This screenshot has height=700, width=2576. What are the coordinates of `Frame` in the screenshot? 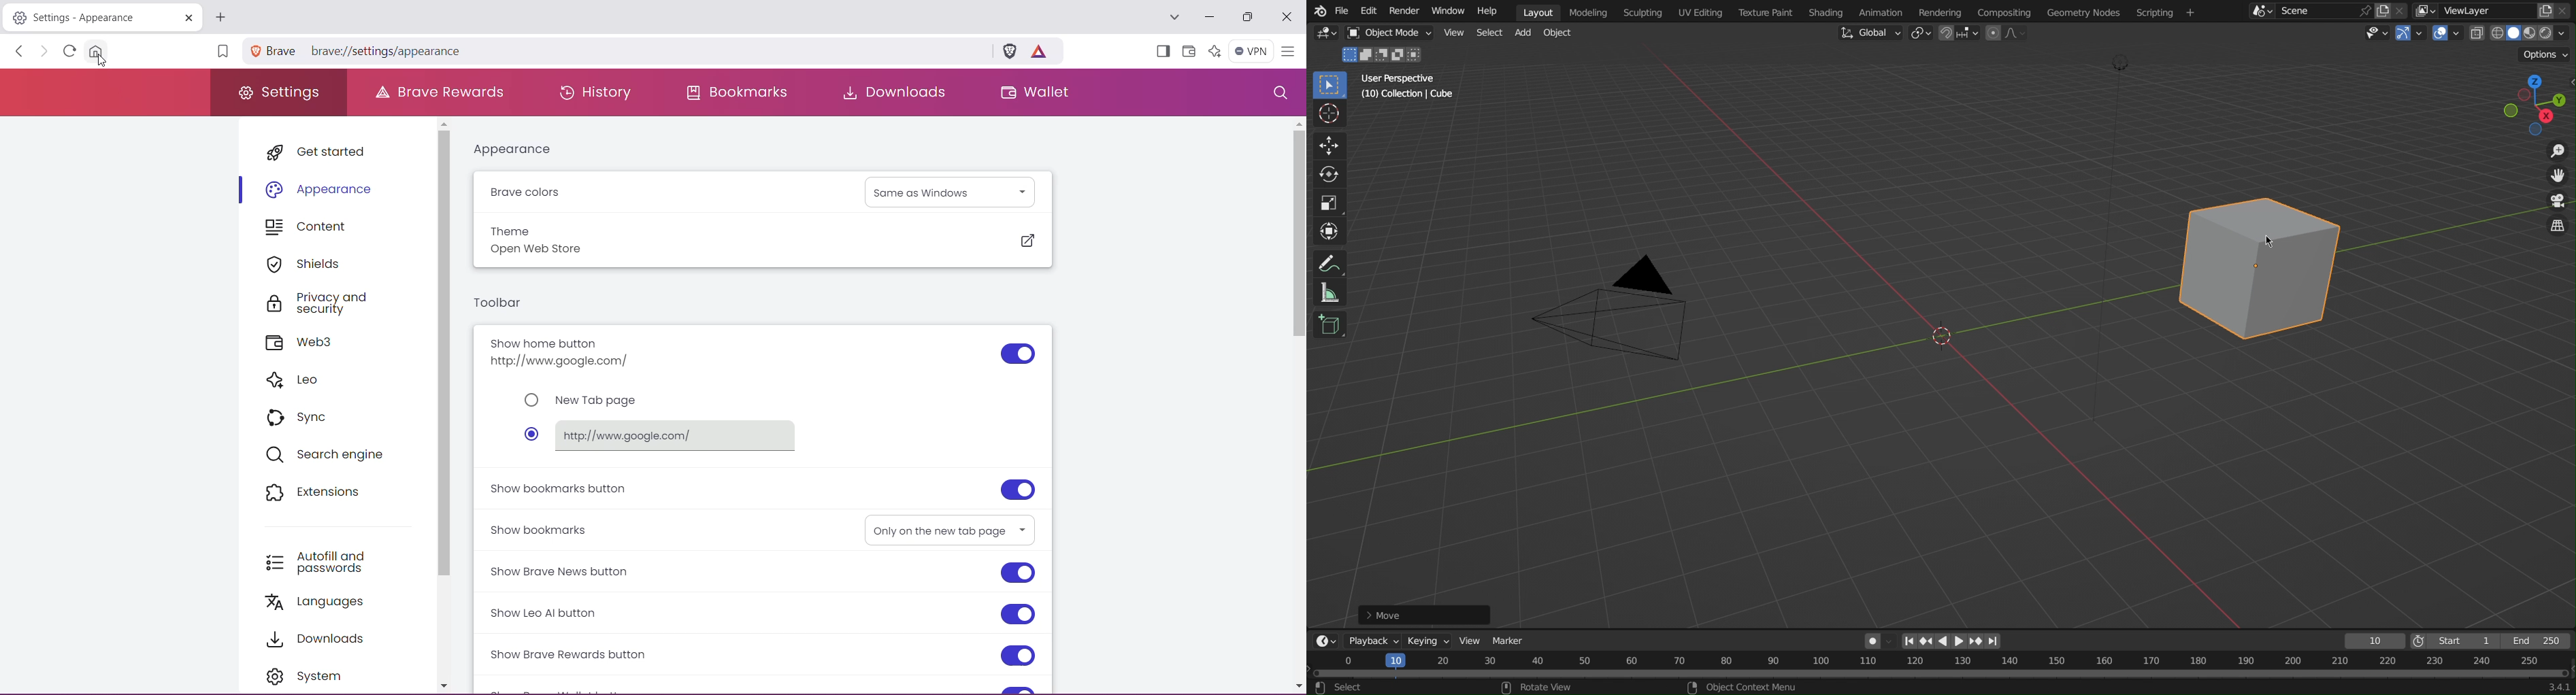 It's located at (2373, 641).